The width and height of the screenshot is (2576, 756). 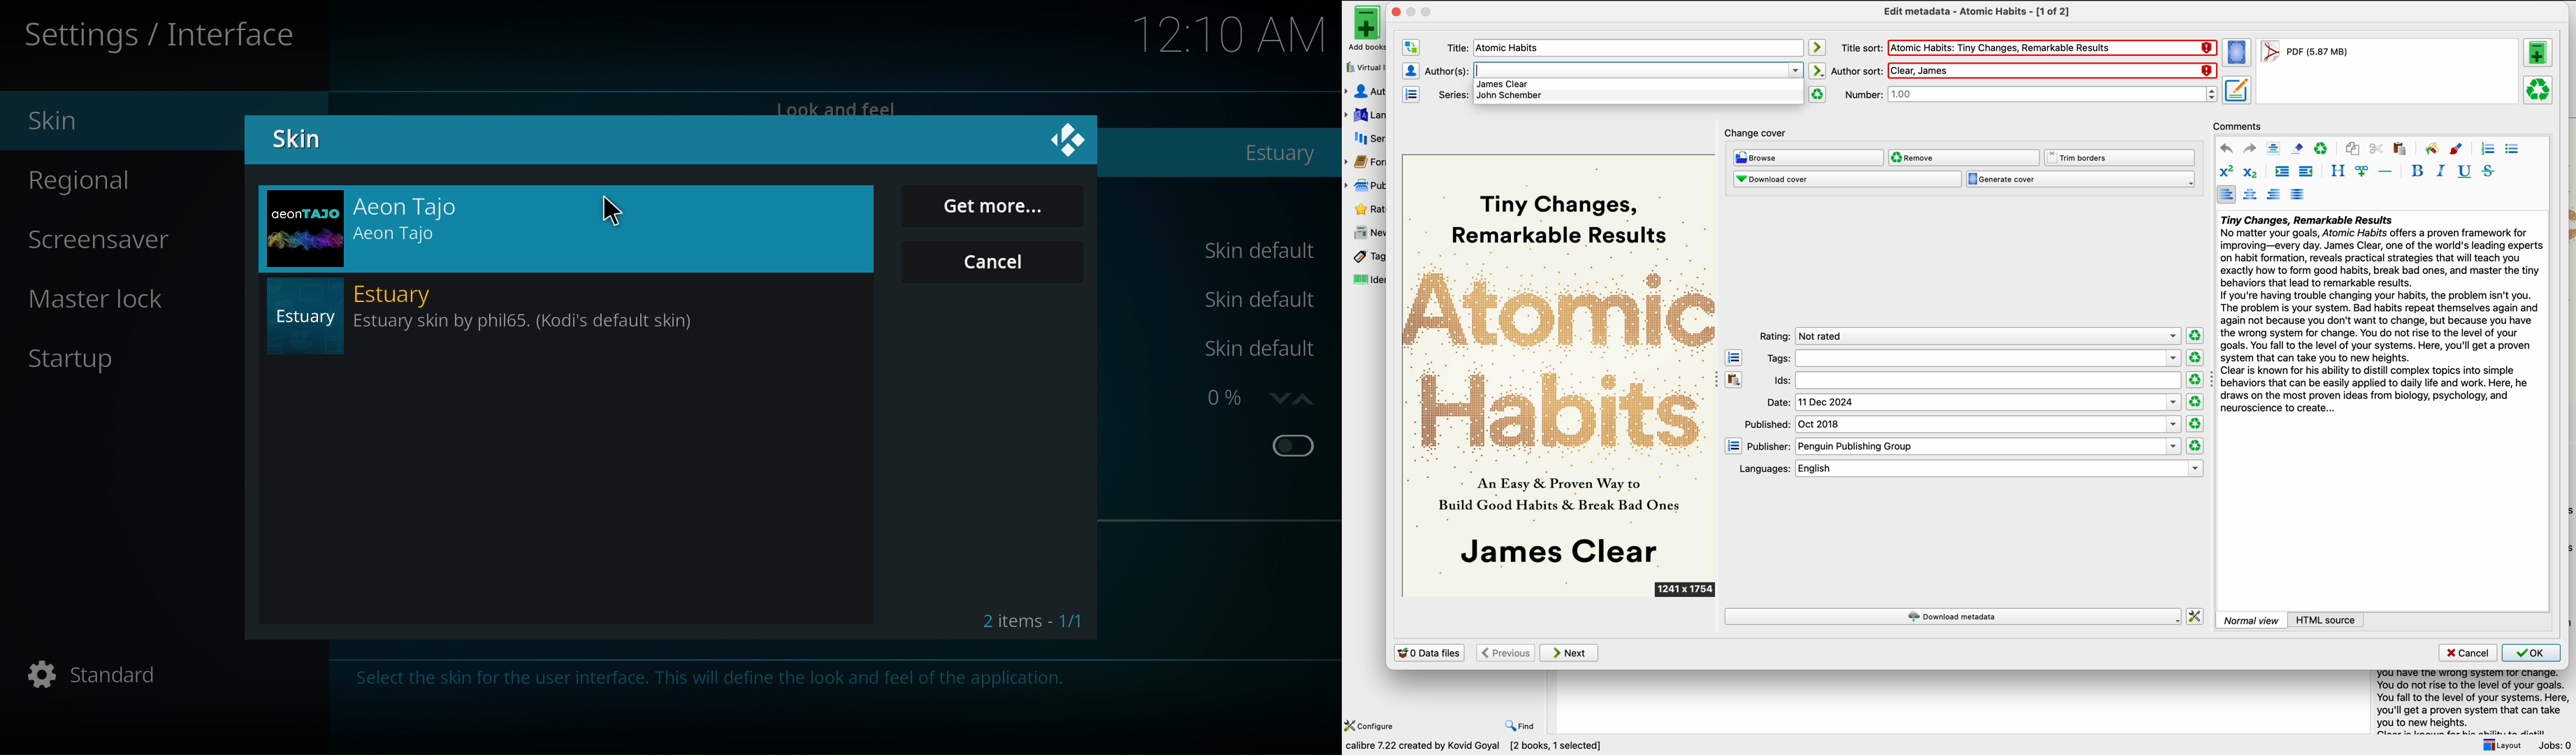 I want to click on clear rating, so click(x=2195, y=446).